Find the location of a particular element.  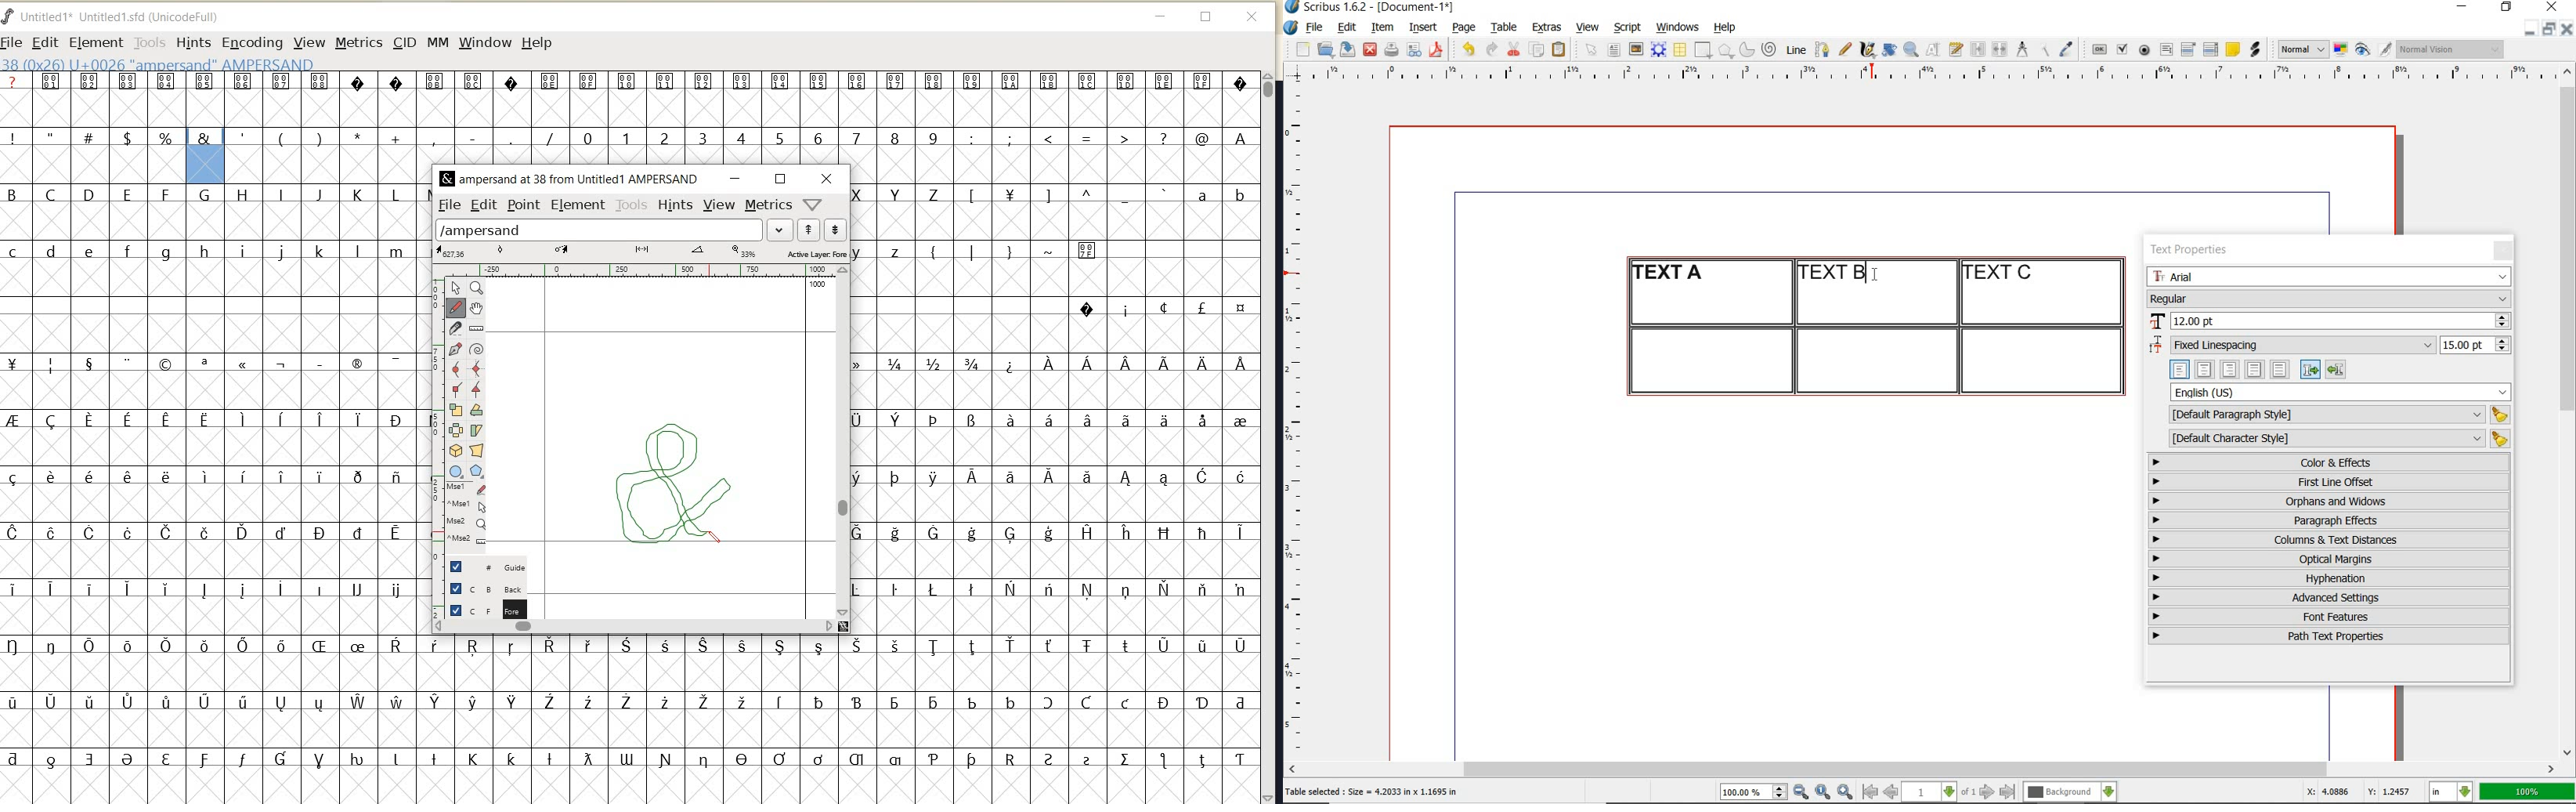

save is located at coordinates (1345, 49).